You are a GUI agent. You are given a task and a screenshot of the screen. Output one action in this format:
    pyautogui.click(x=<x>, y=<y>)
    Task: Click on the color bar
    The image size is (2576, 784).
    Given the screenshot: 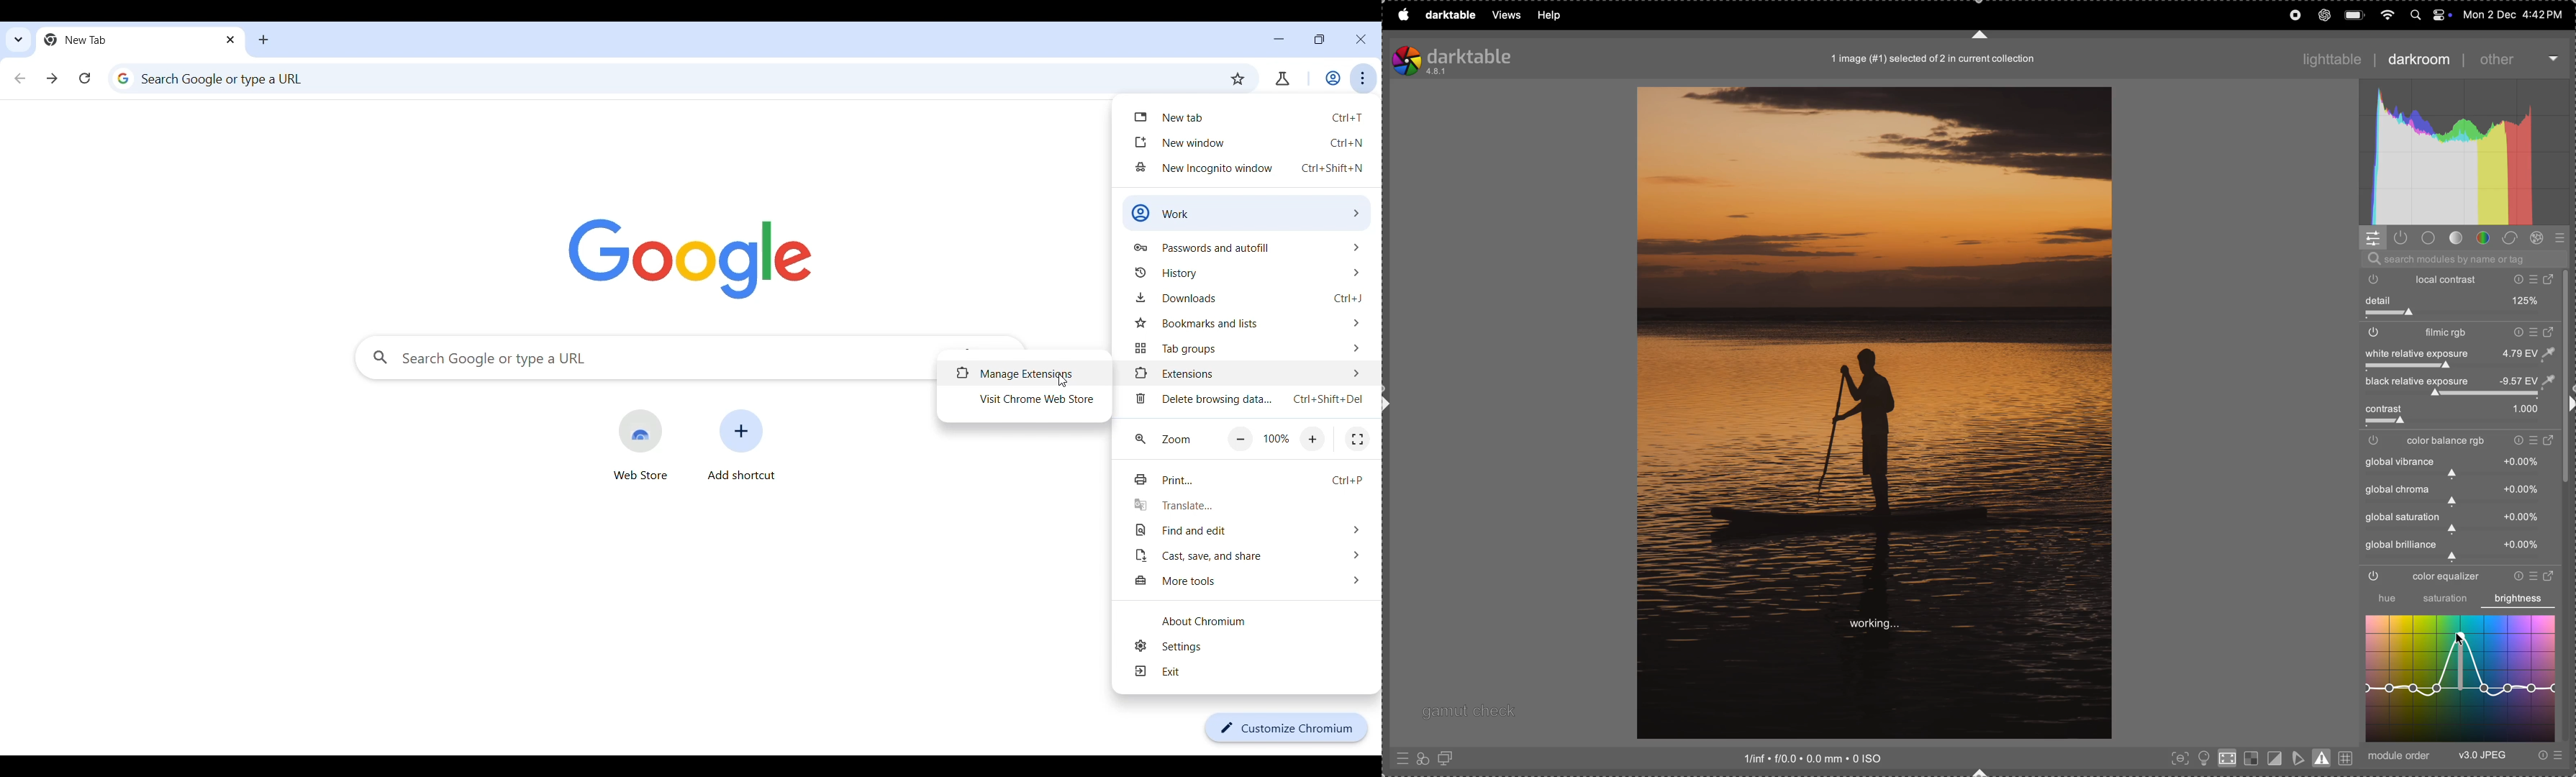 What is the action you would take?
    pyautogui.click(x=2465, y=441)
    